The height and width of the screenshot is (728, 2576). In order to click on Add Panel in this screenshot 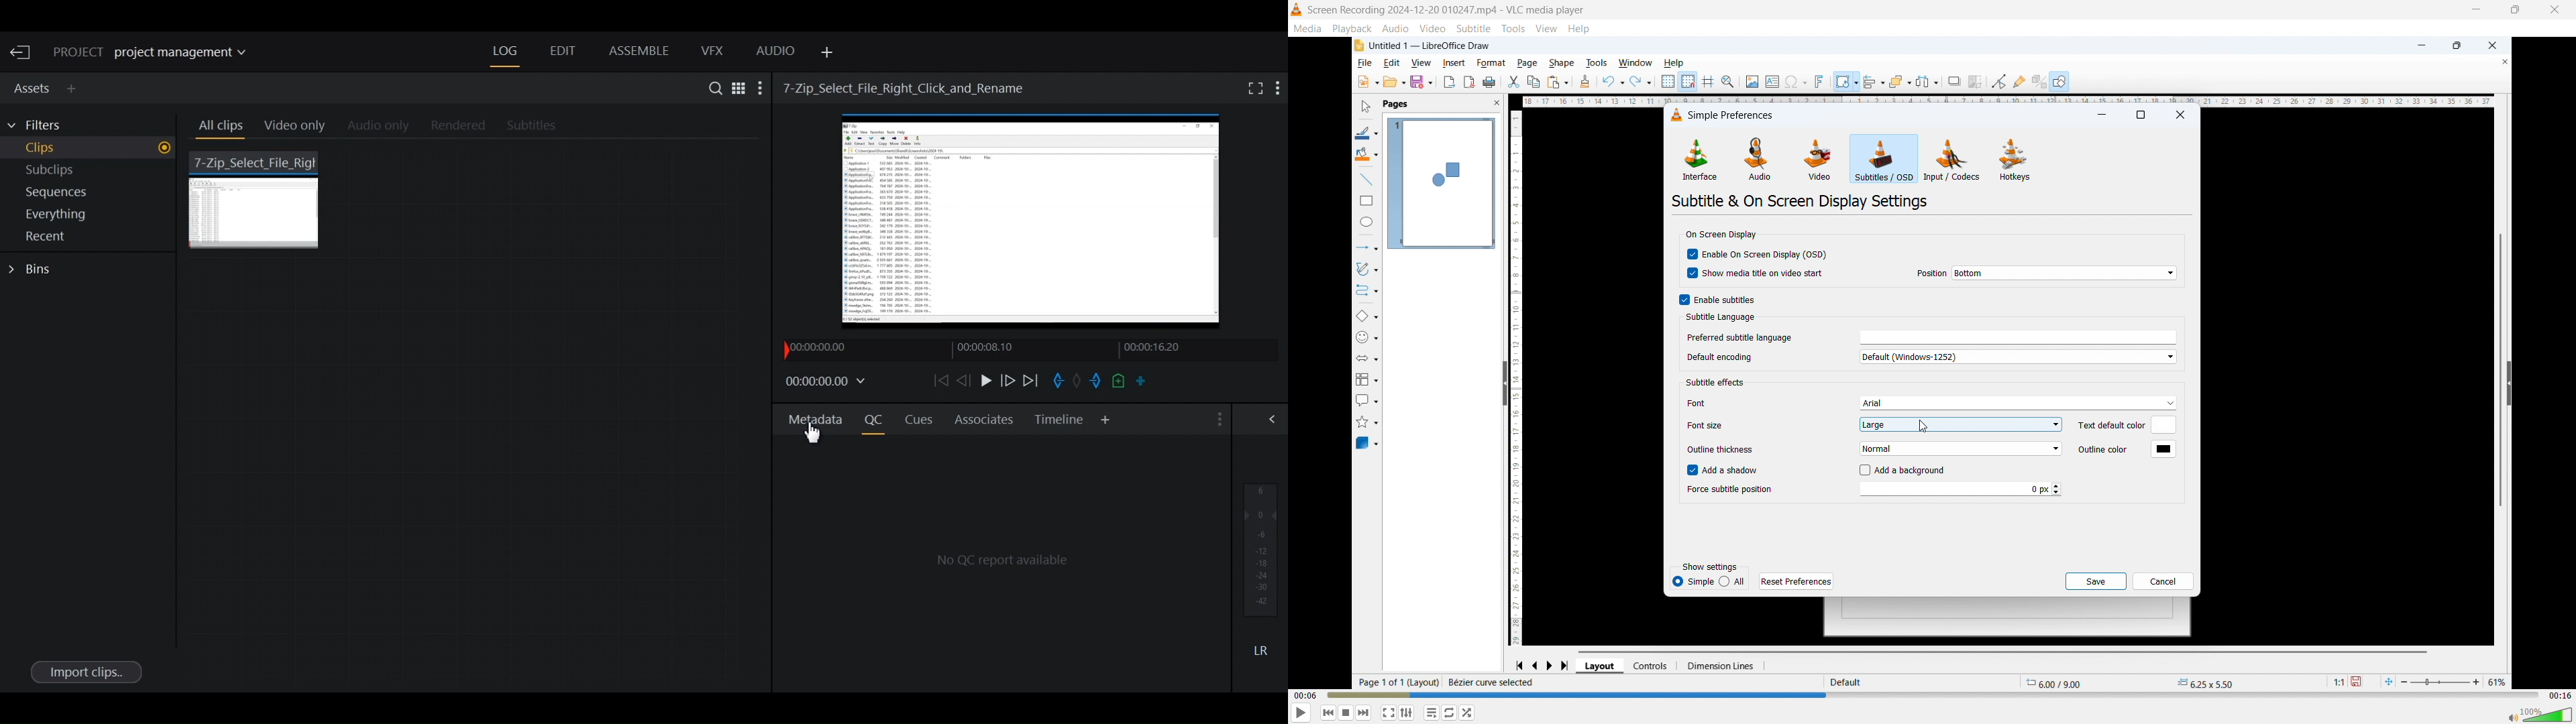, I will do `click(74, 88)`.